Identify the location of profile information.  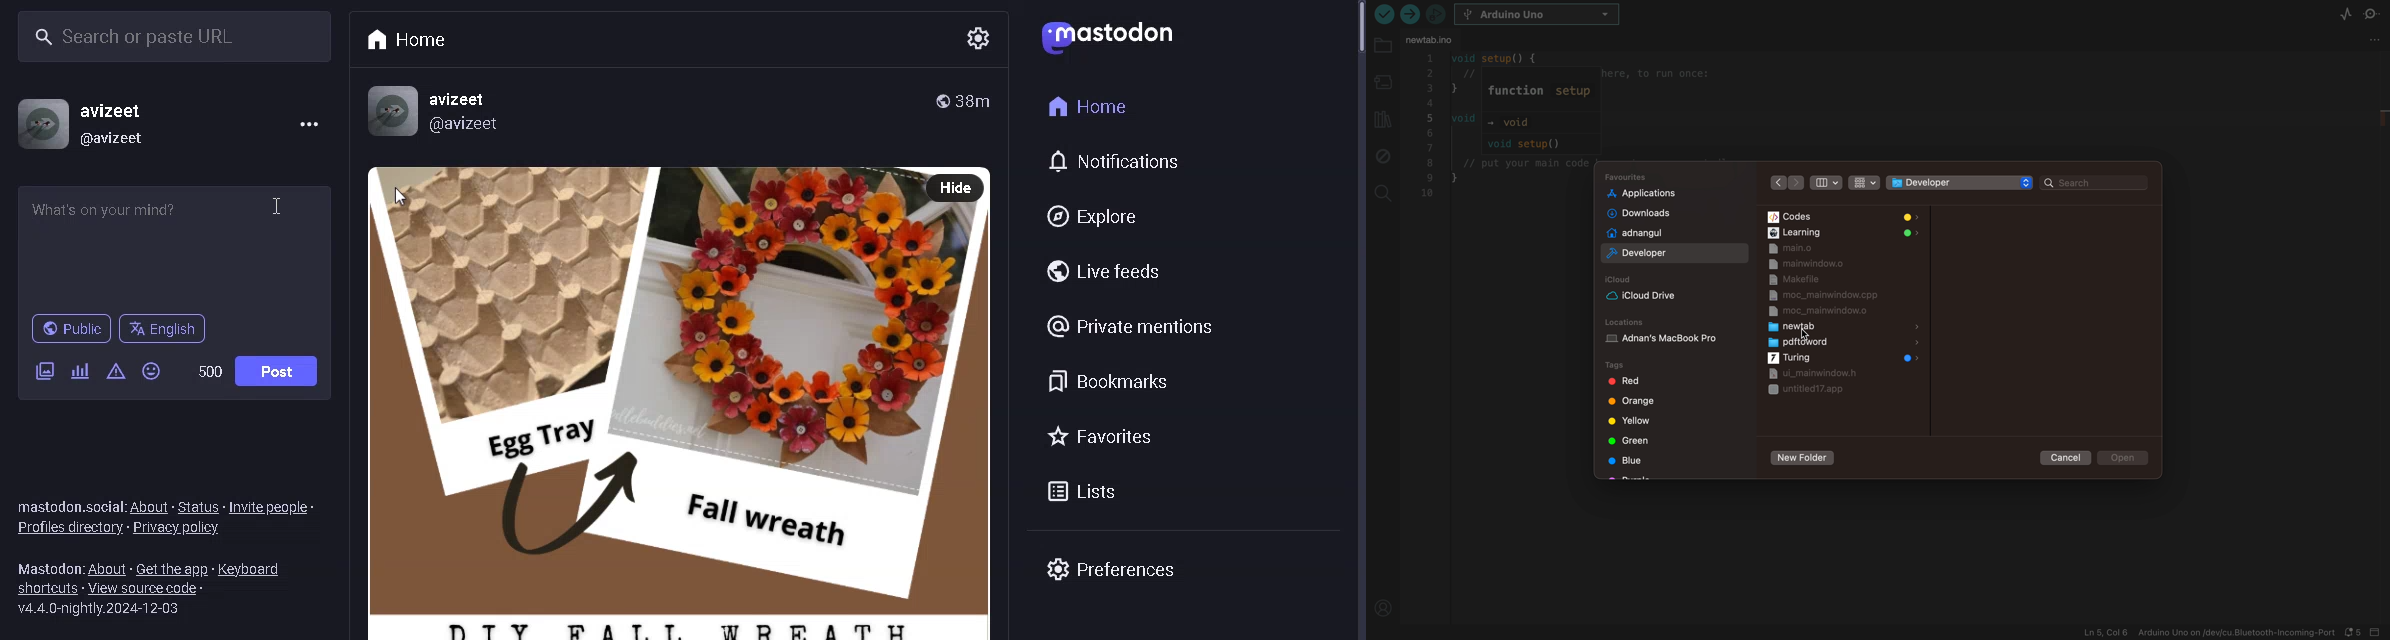
(437, 111).